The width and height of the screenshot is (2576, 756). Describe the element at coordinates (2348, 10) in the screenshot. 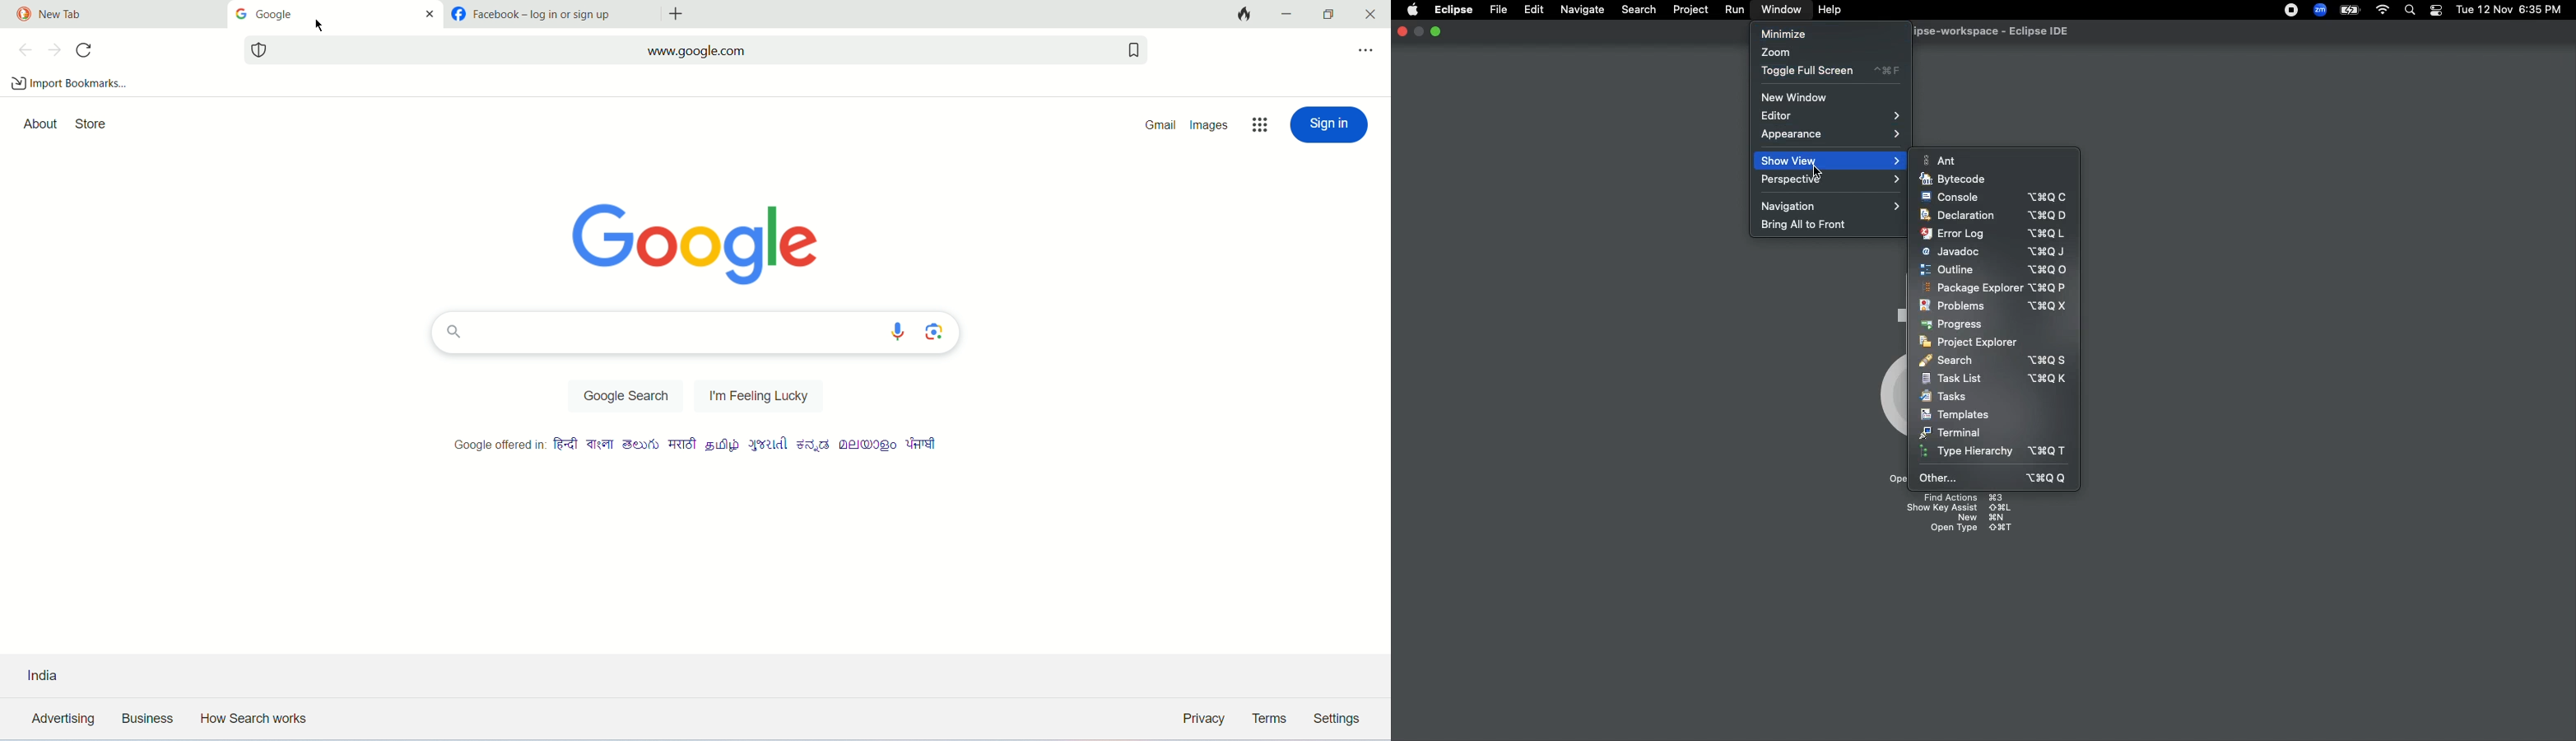

I see `Charge` at that location.